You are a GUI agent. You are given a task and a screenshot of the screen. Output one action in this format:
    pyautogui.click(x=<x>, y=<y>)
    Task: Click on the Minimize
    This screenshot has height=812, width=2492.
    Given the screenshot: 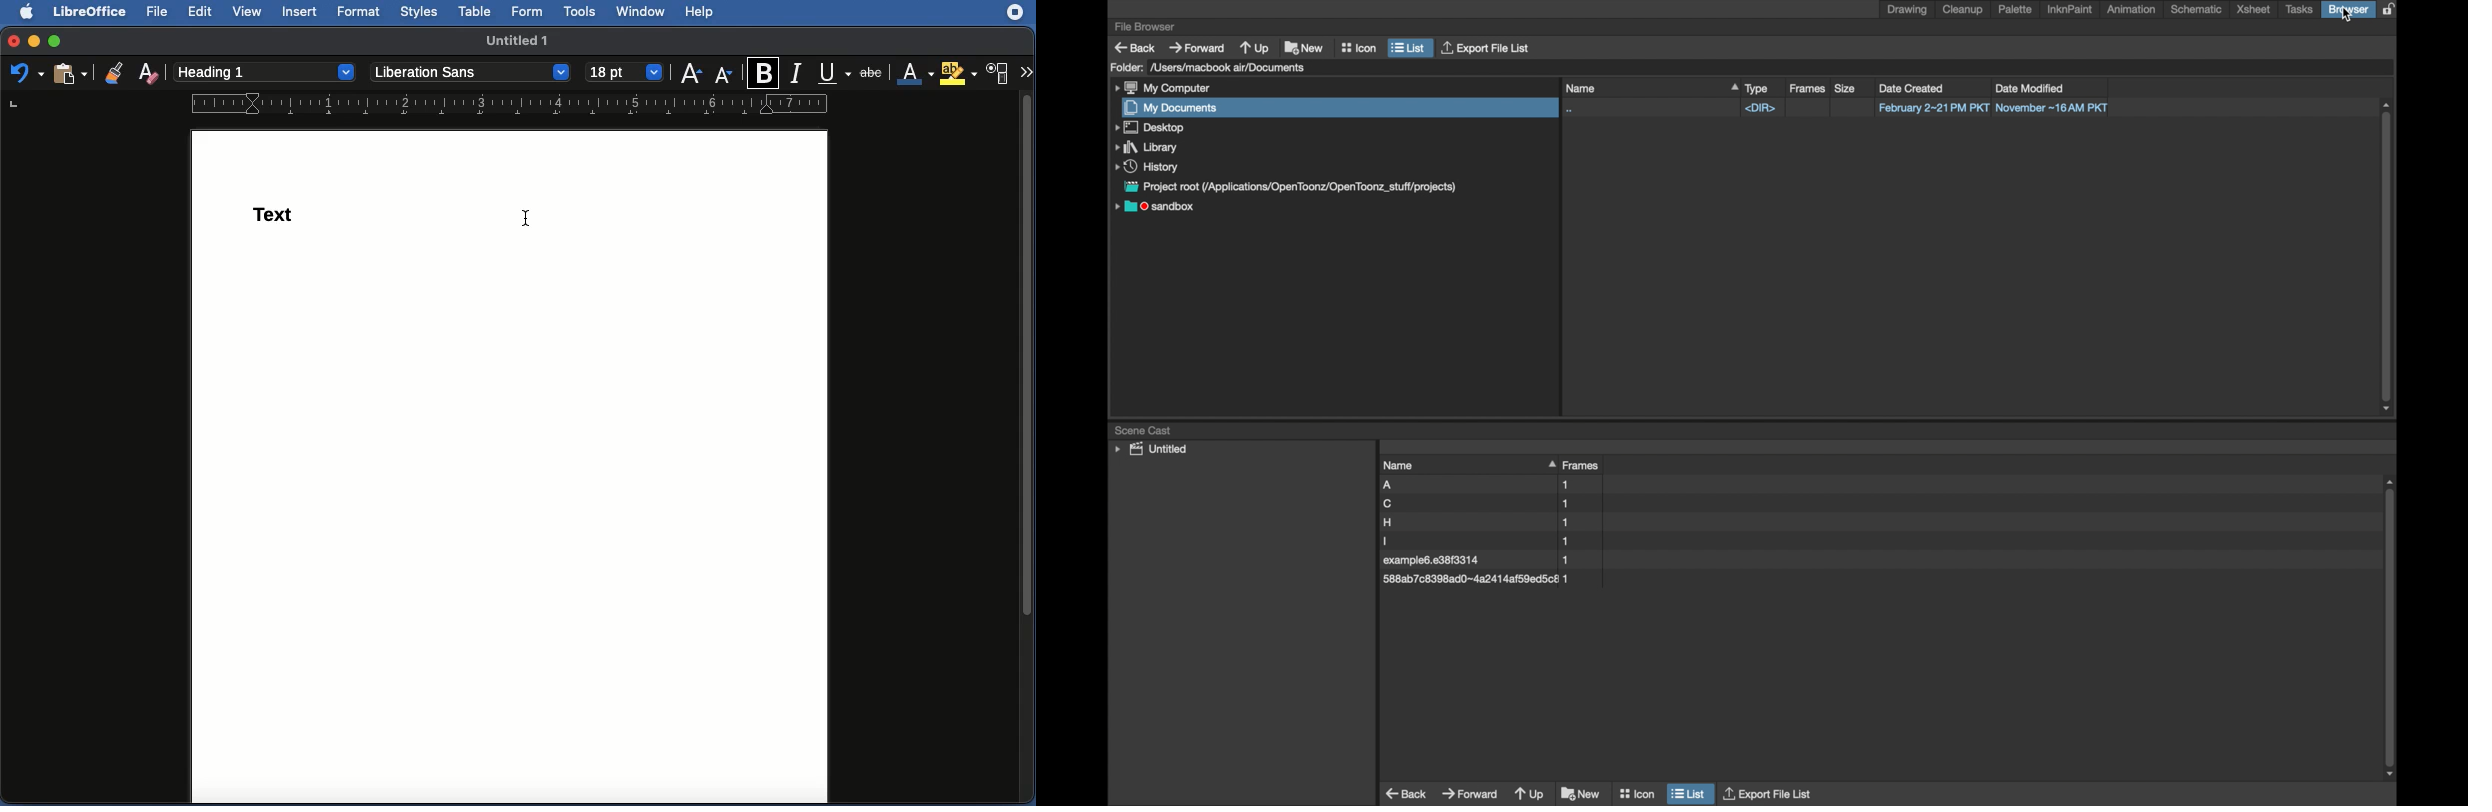 What is the action you would take?
    pyautogui.click(x=34, y=42)
    